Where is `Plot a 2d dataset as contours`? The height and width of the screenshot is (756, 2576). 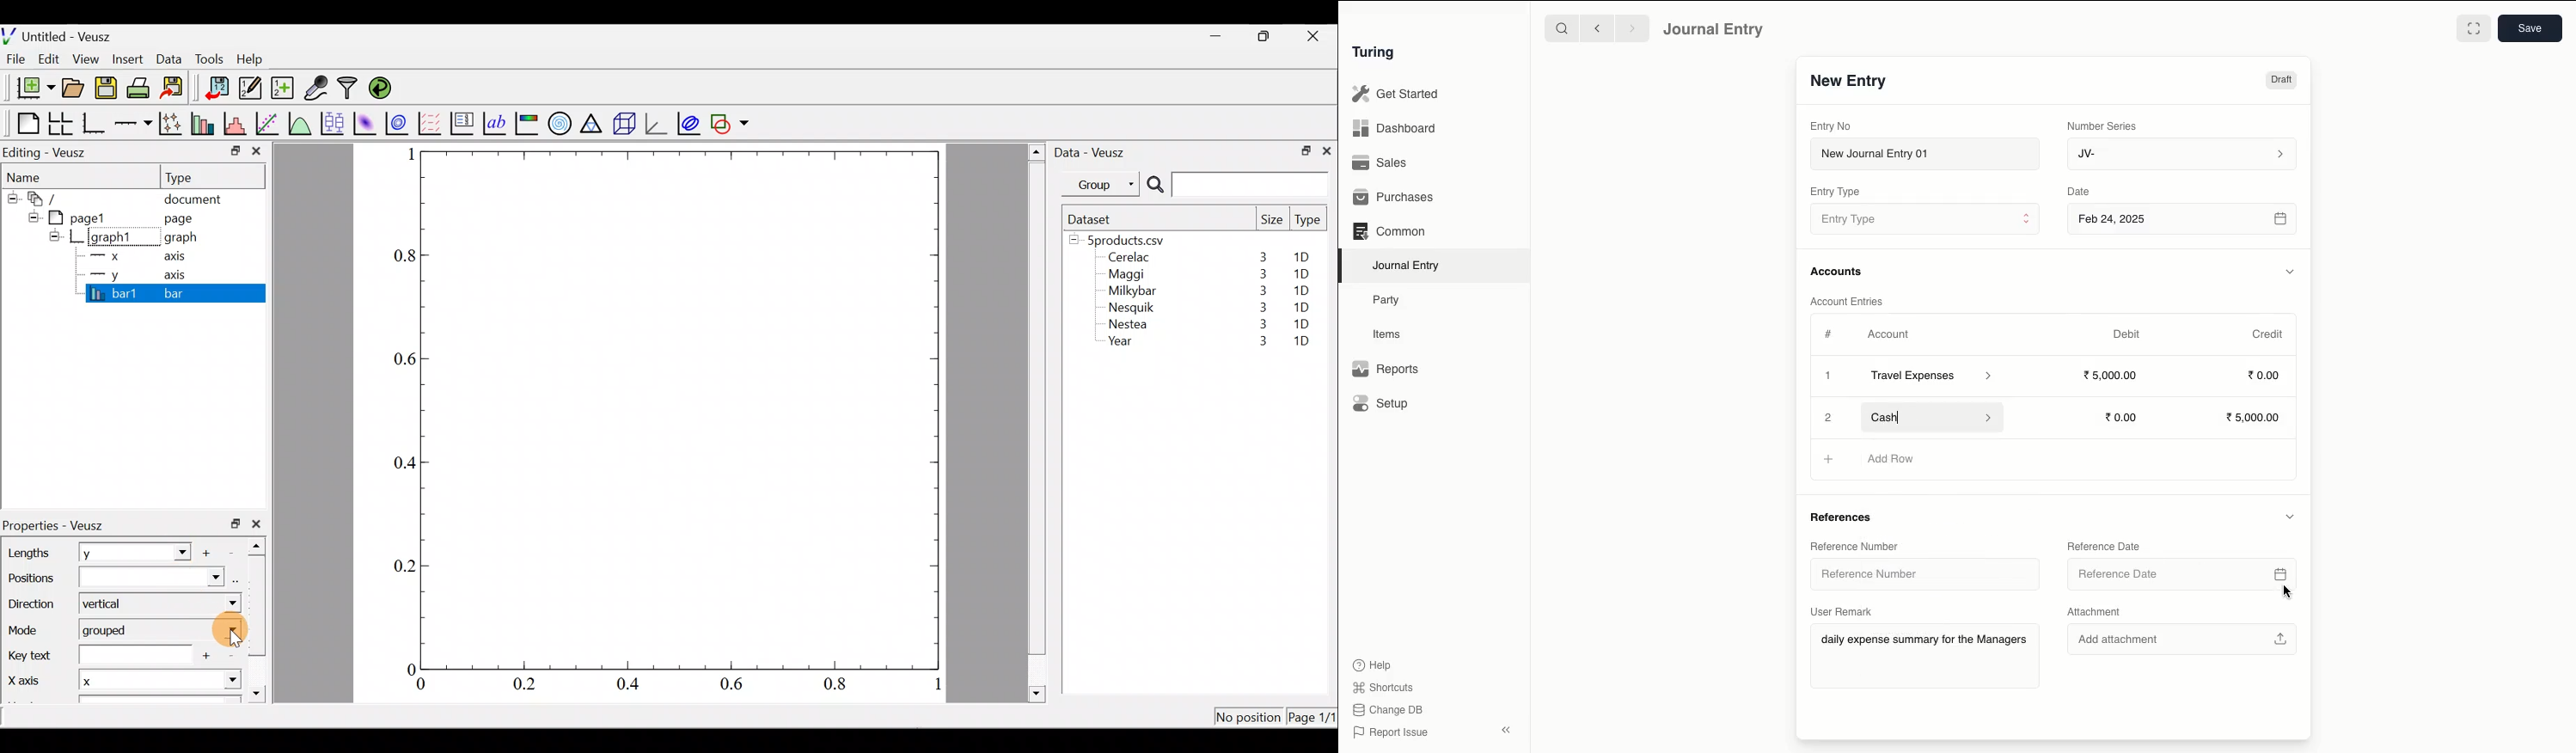
Plot a 2d dataset as contours is located at coordinates (400, 123).